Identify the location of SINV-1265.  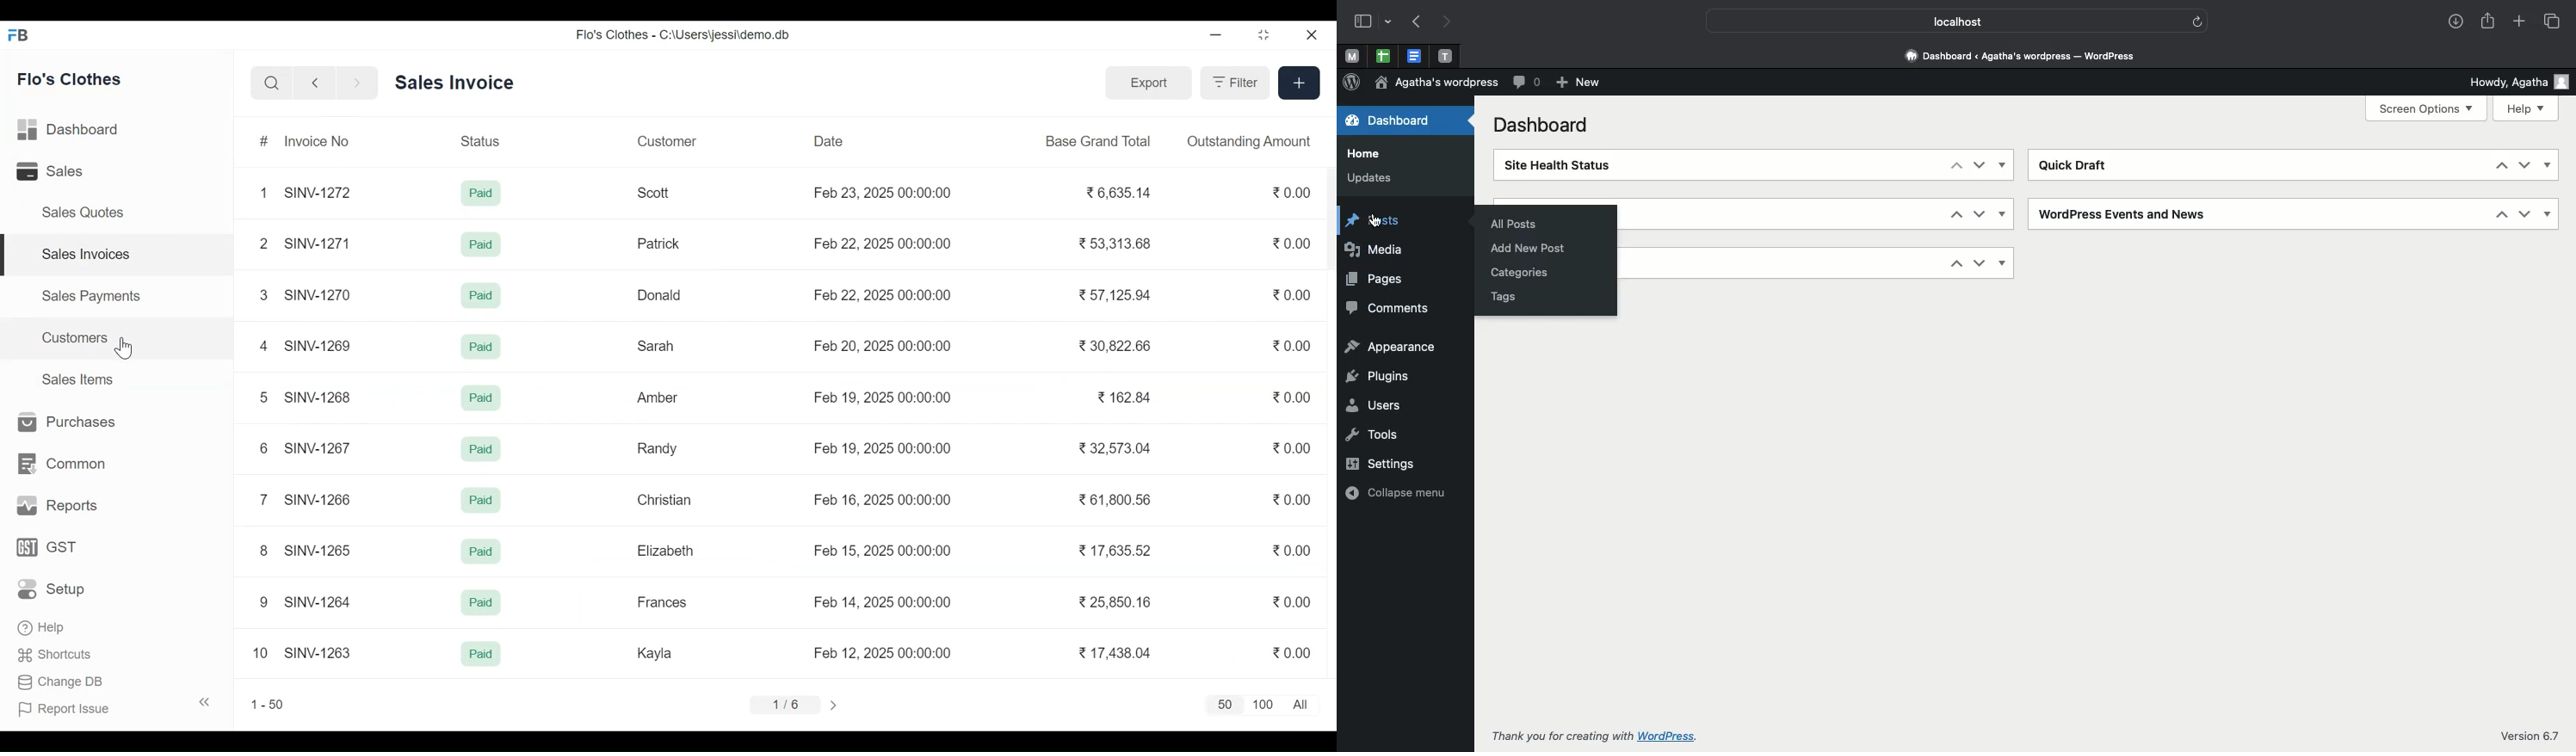
(320, 549).